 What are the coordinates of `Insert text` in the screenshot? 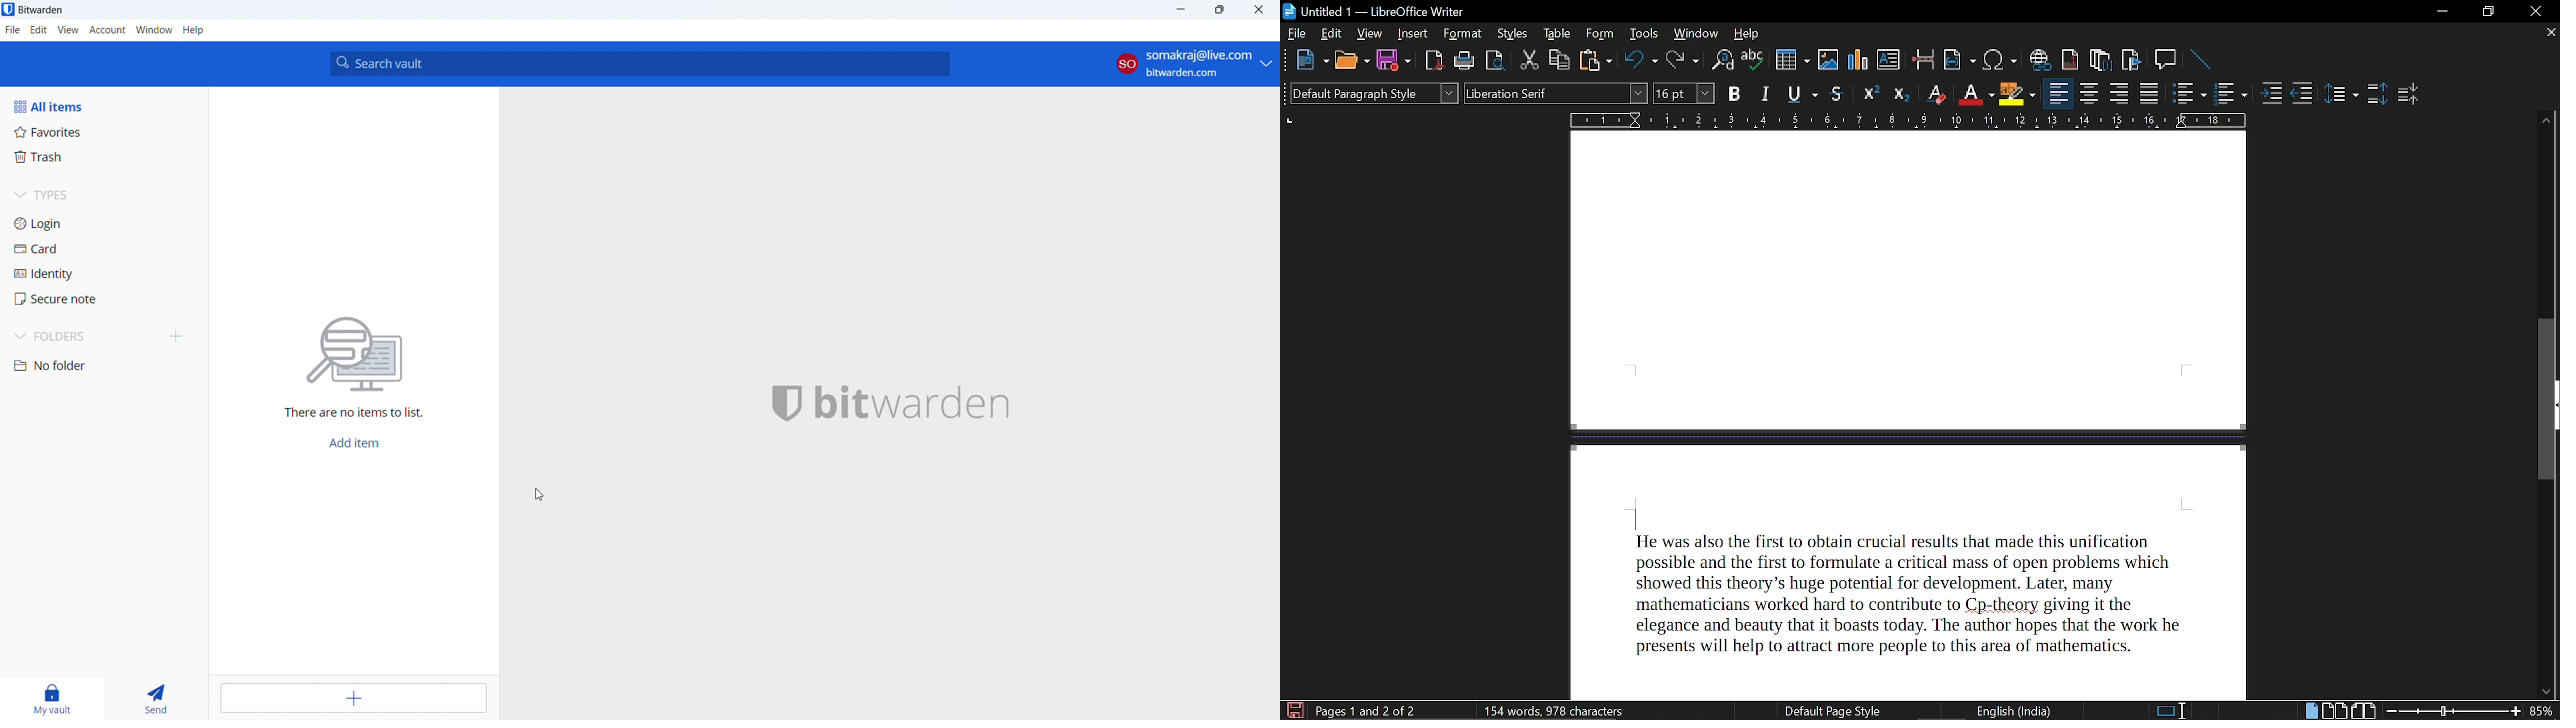 It's located at (1889, 60).